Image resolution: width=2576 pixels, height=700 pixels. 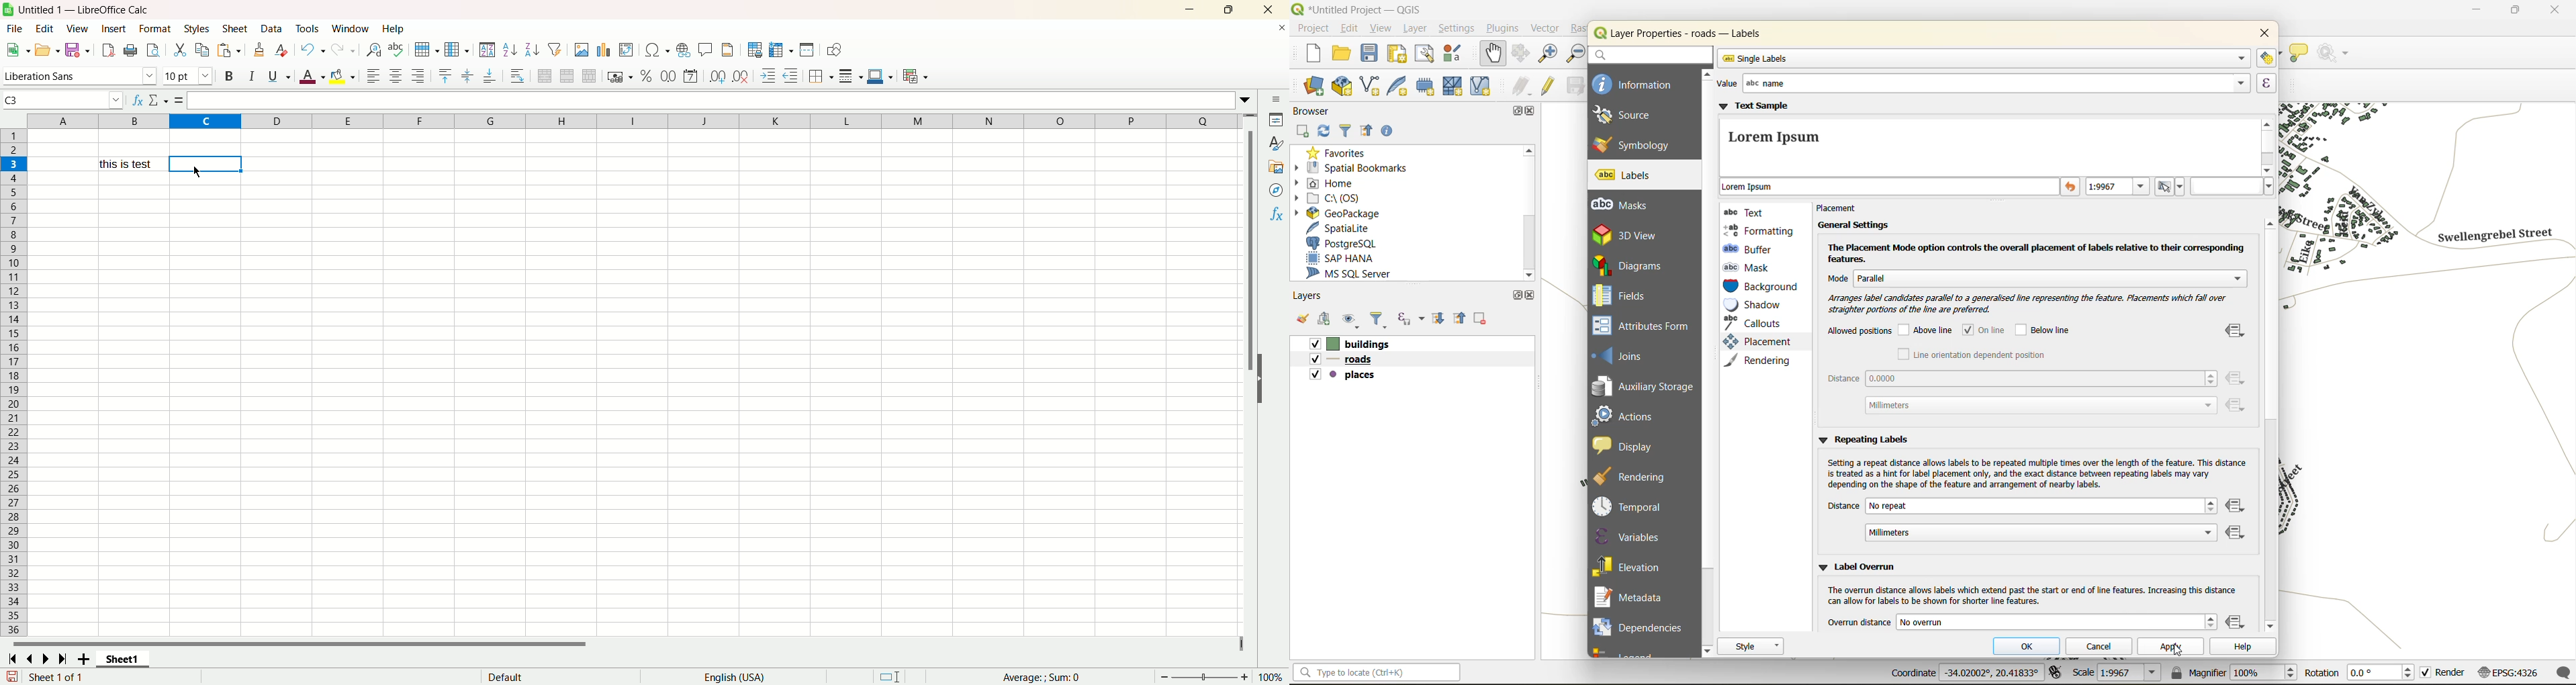 What do you see at coordinates (1479, 320) in the screenshot?
I see `remove` at bounding box center [1479, 320].